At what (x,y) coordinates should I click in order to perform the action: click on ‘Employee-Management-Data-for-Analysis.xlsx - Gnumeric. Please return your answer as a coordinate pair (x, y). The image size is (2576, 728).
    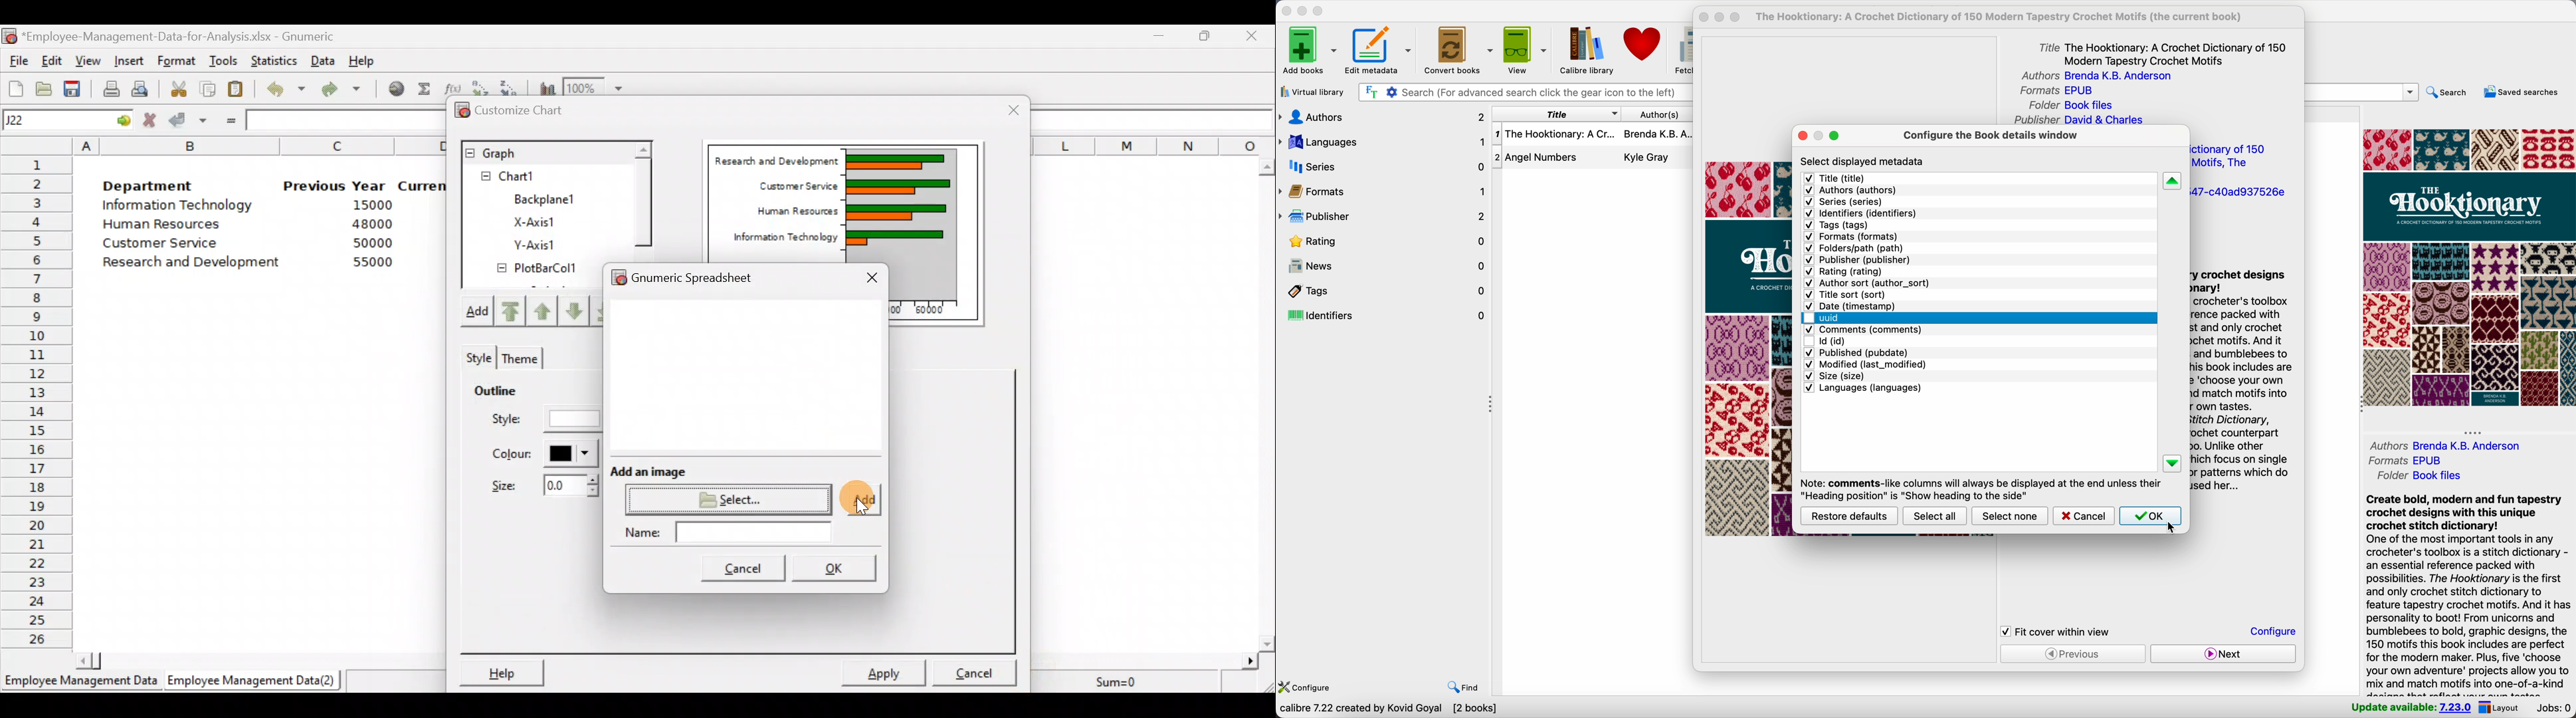
    Looking at the image, I should click on (192, 37).